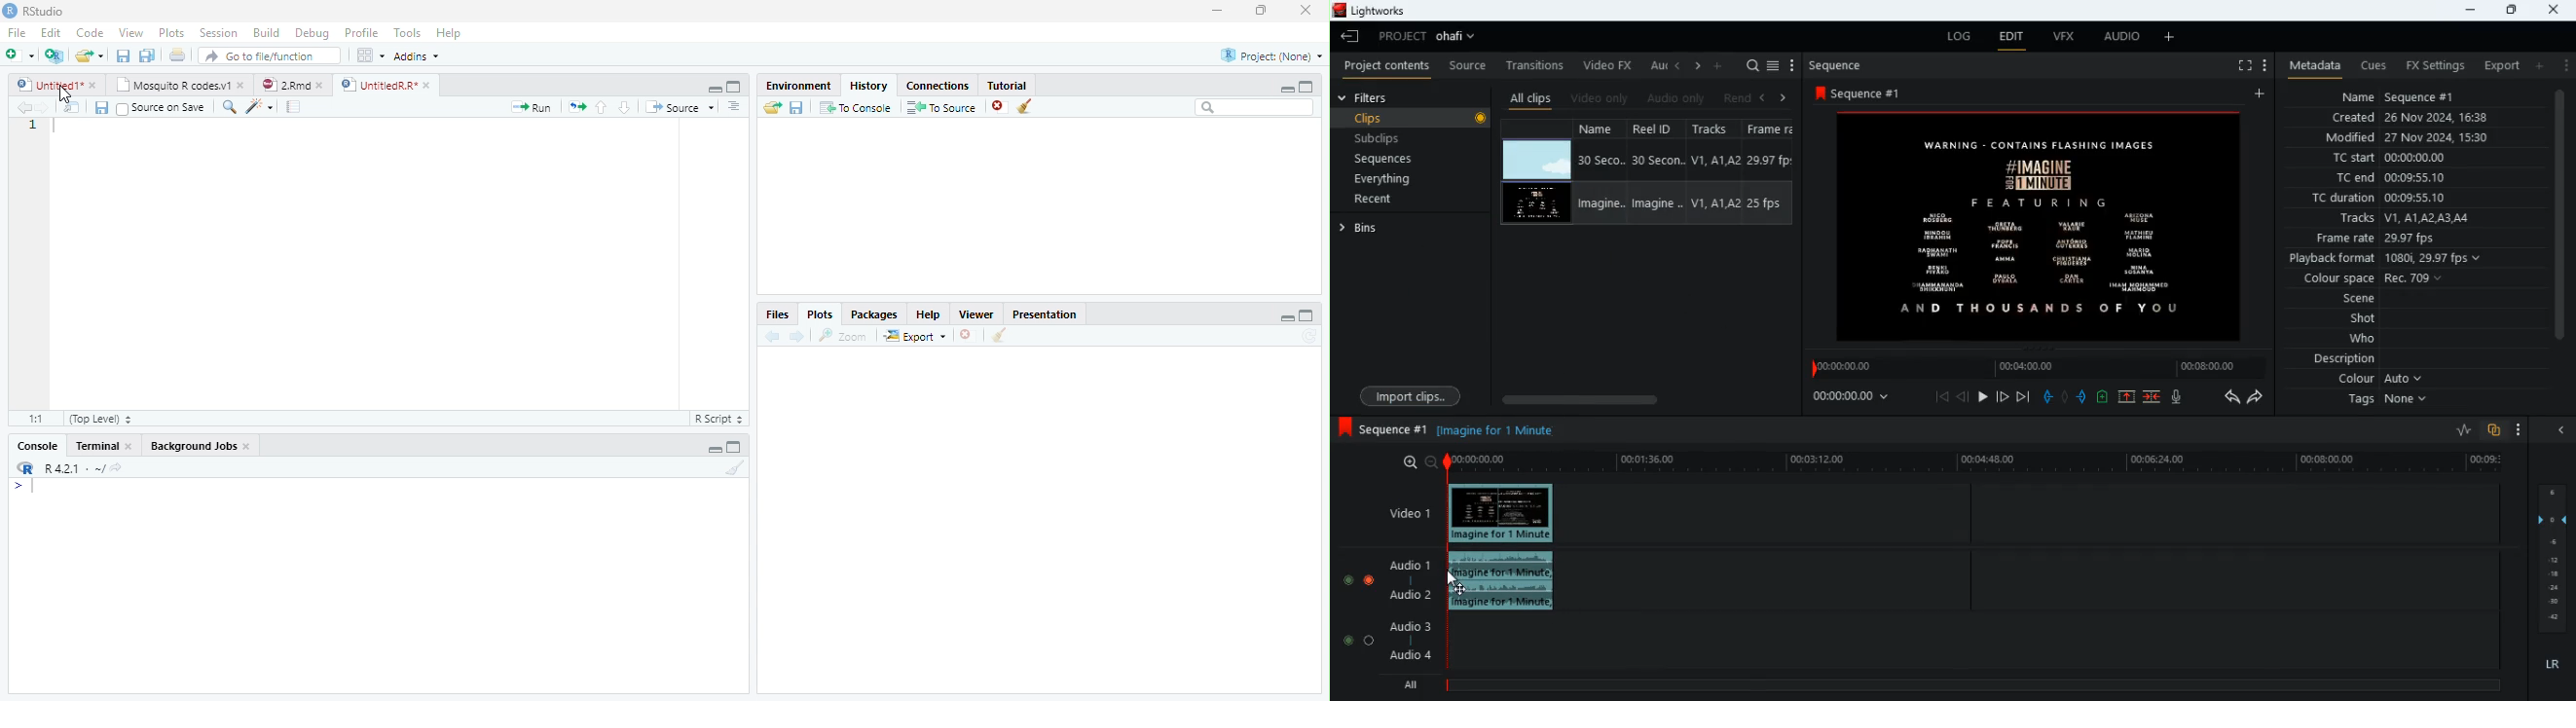 The image size is (2576, 728). What do you see at coordinates (1287, 319) in the screenshot?
I see `Minimize` at bounding box center [1287, 319].